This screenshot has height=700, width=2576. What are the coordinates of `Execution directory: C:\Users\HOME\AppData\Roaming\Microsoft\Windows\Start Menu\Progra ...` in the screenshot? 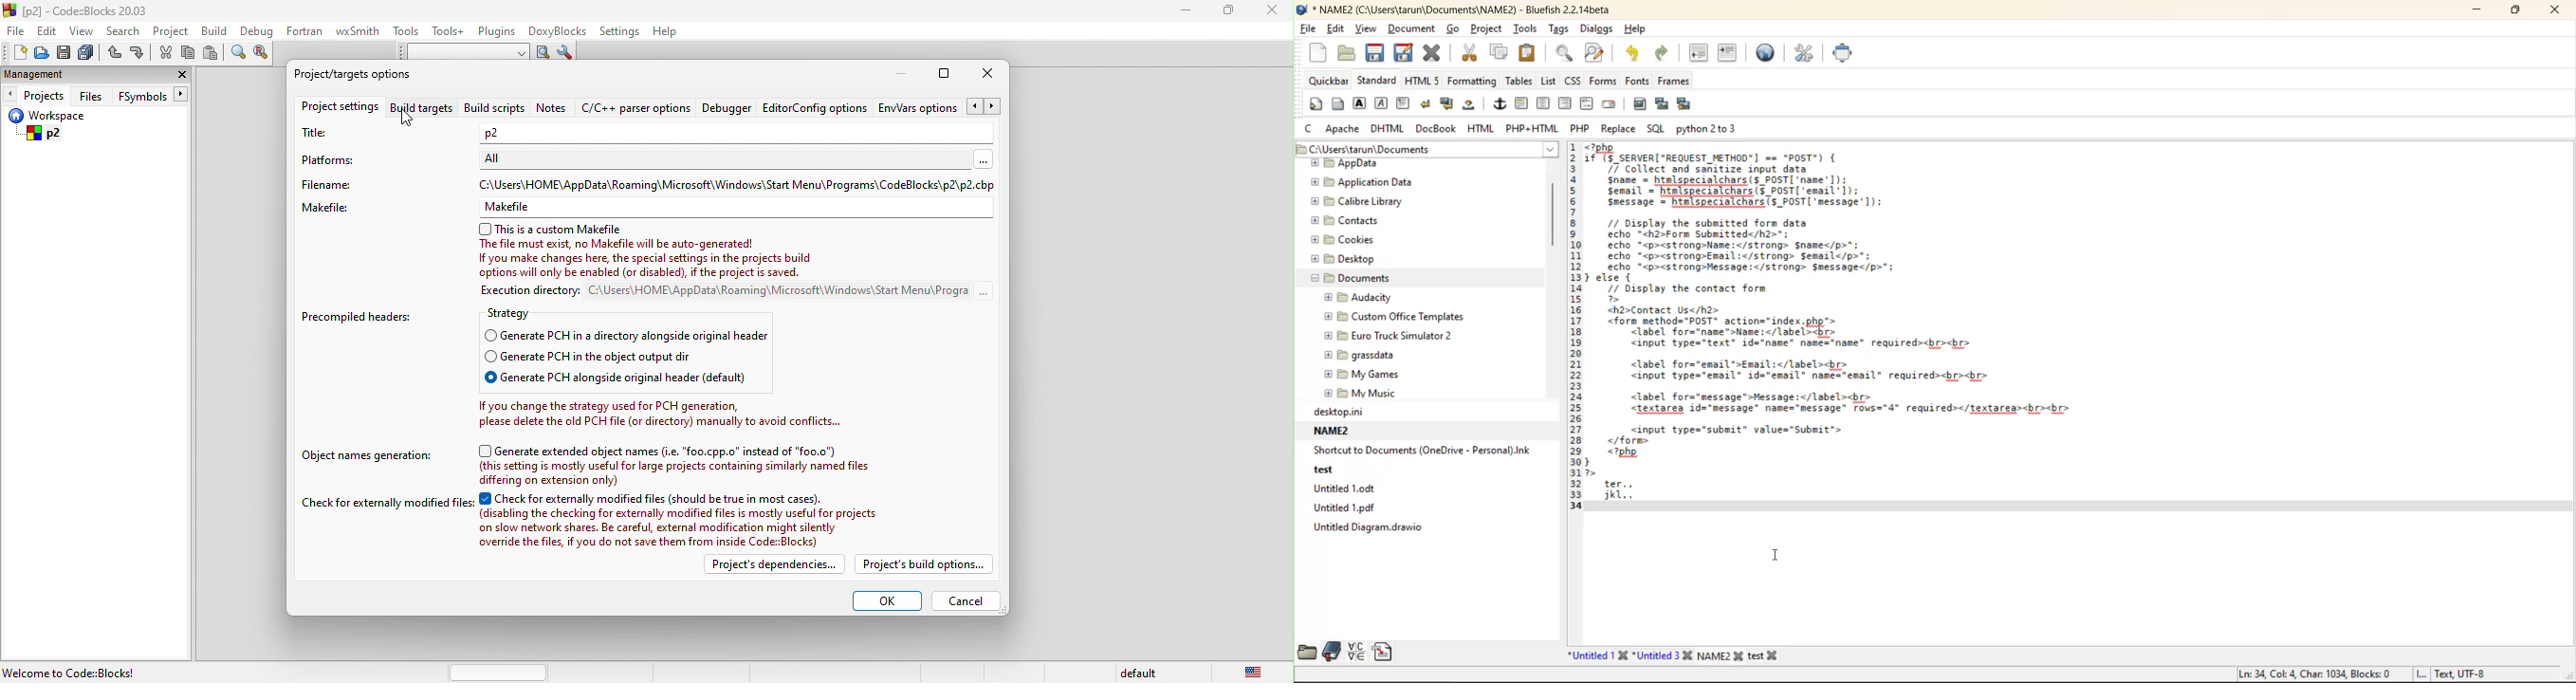 It's located at (718, 292).